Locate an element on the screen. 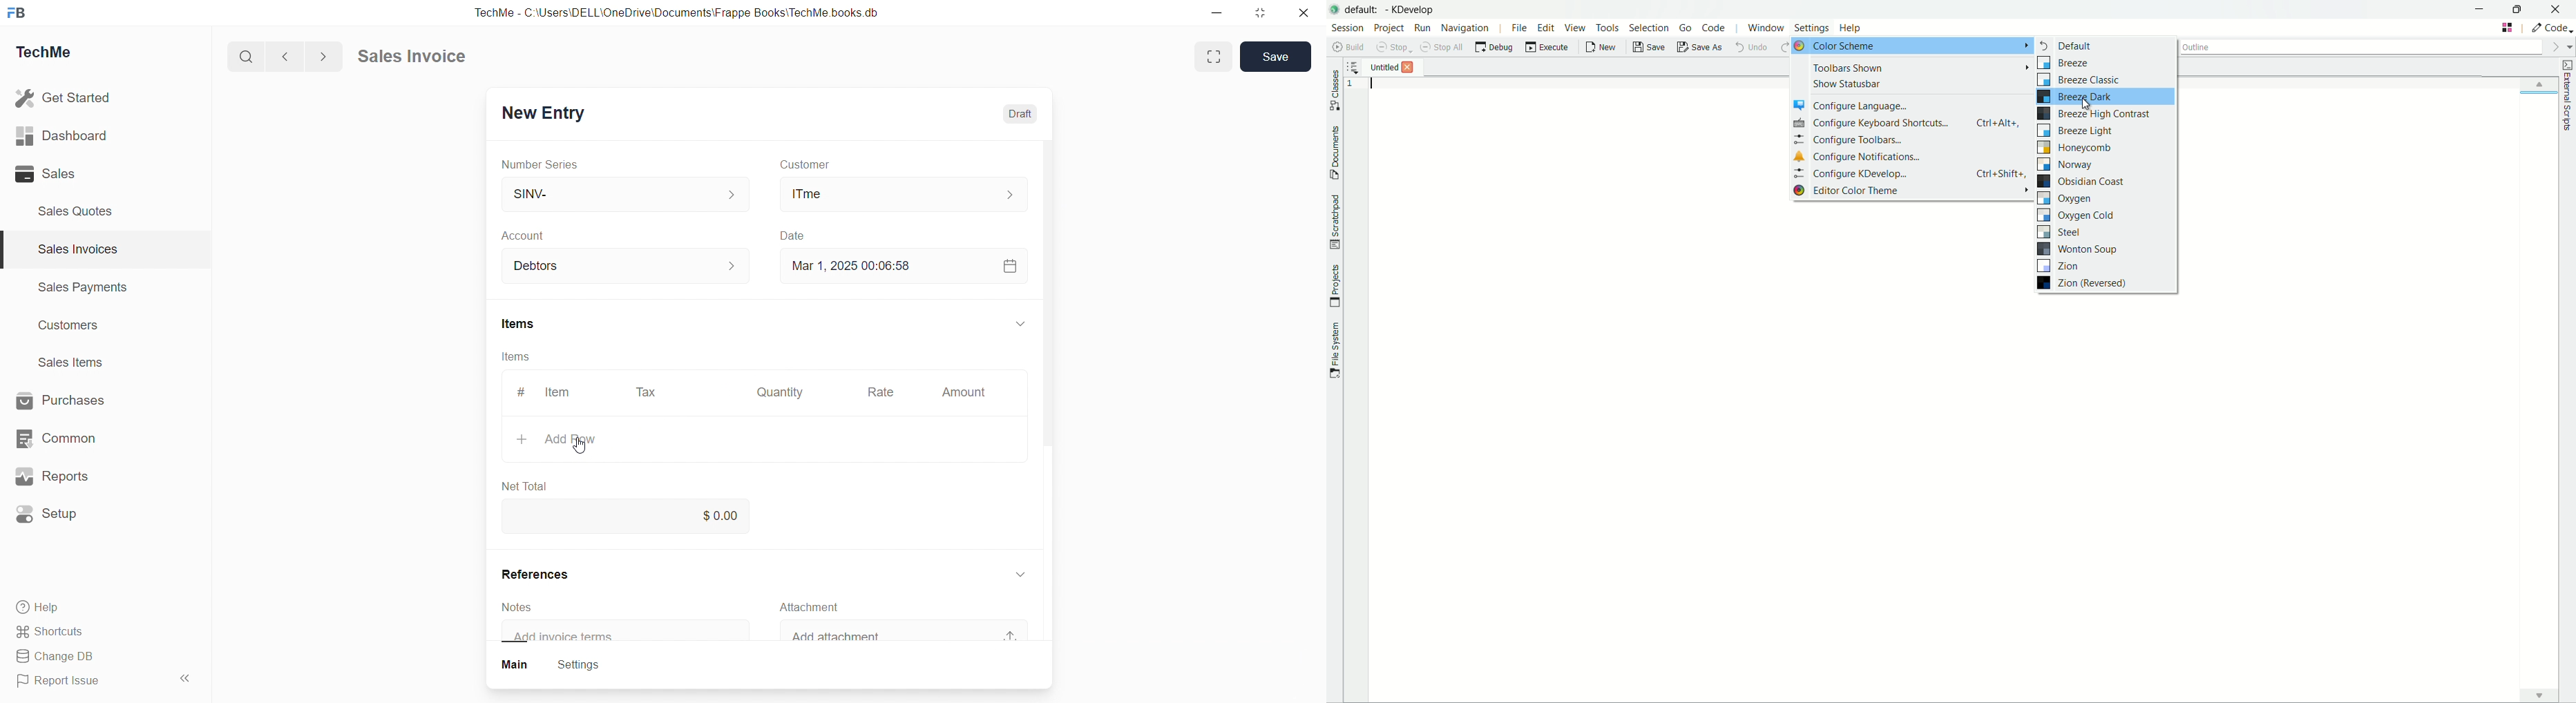 The height and width of the screenshot is (728, 2576). Sales Items is located at coordinates (77, 364).